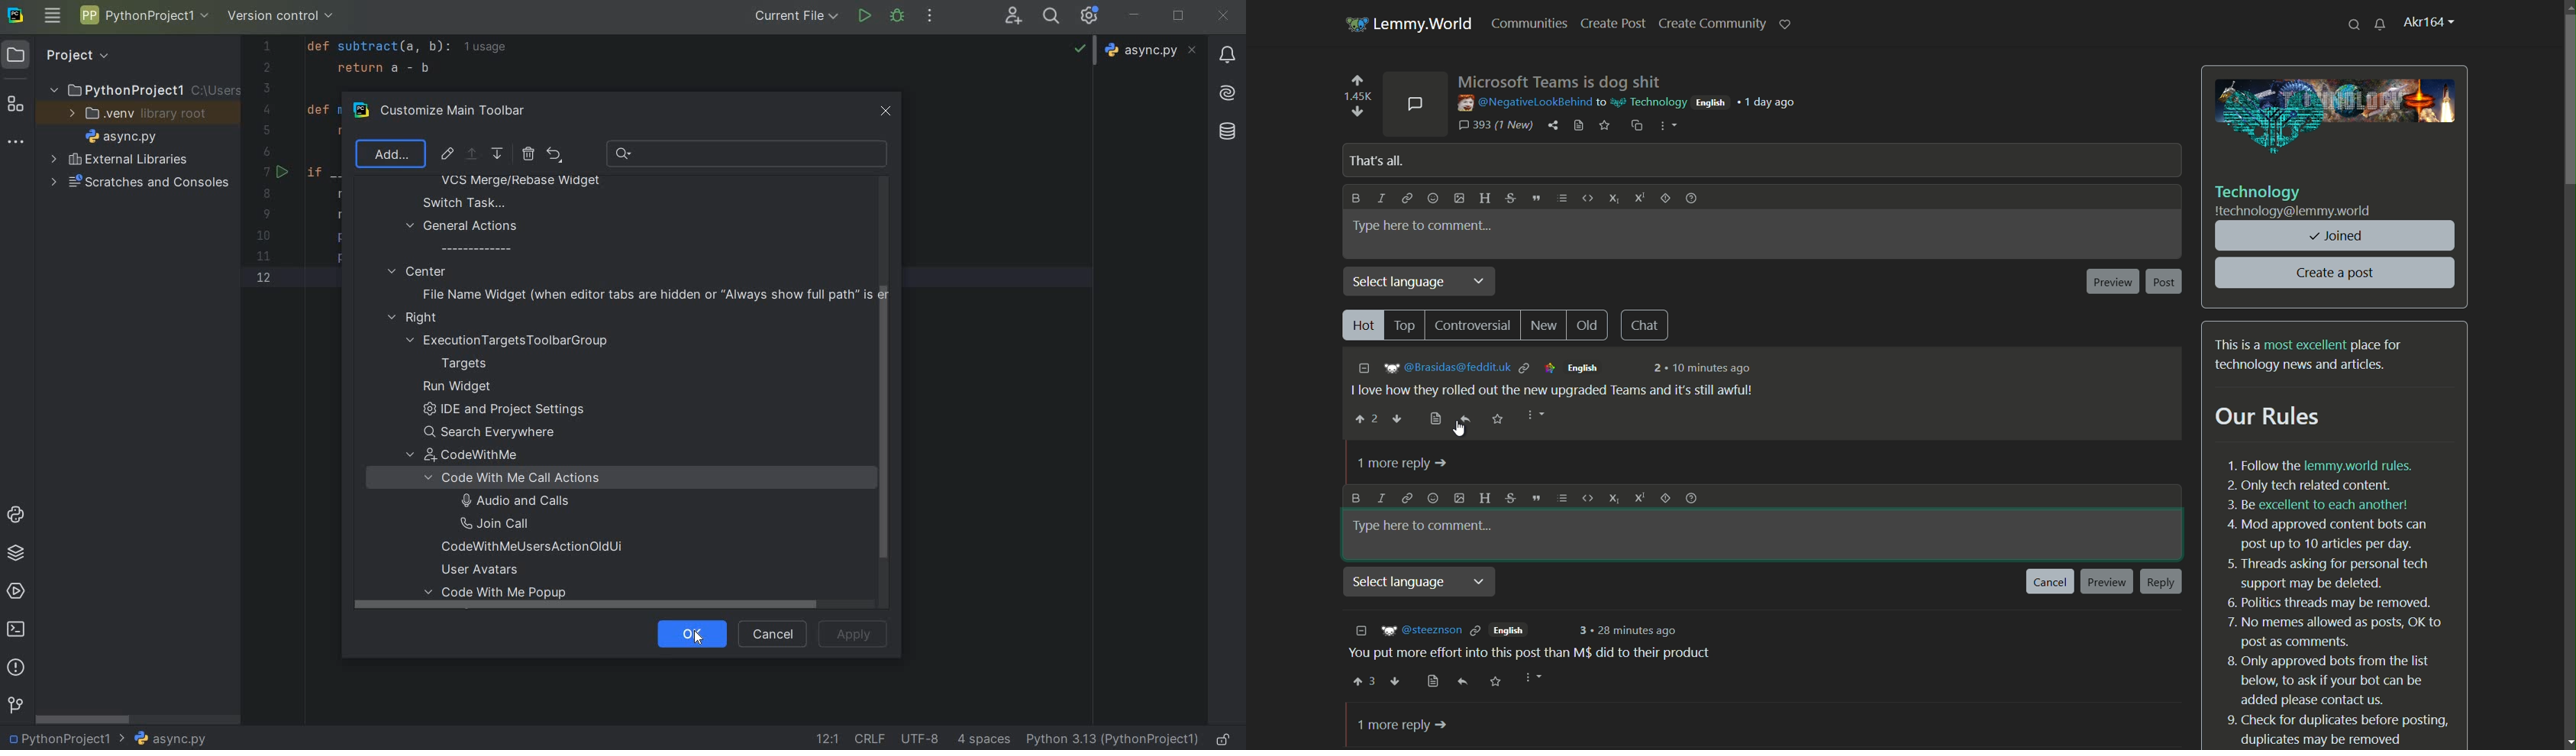  I want to click on post, so click(2165, 282).